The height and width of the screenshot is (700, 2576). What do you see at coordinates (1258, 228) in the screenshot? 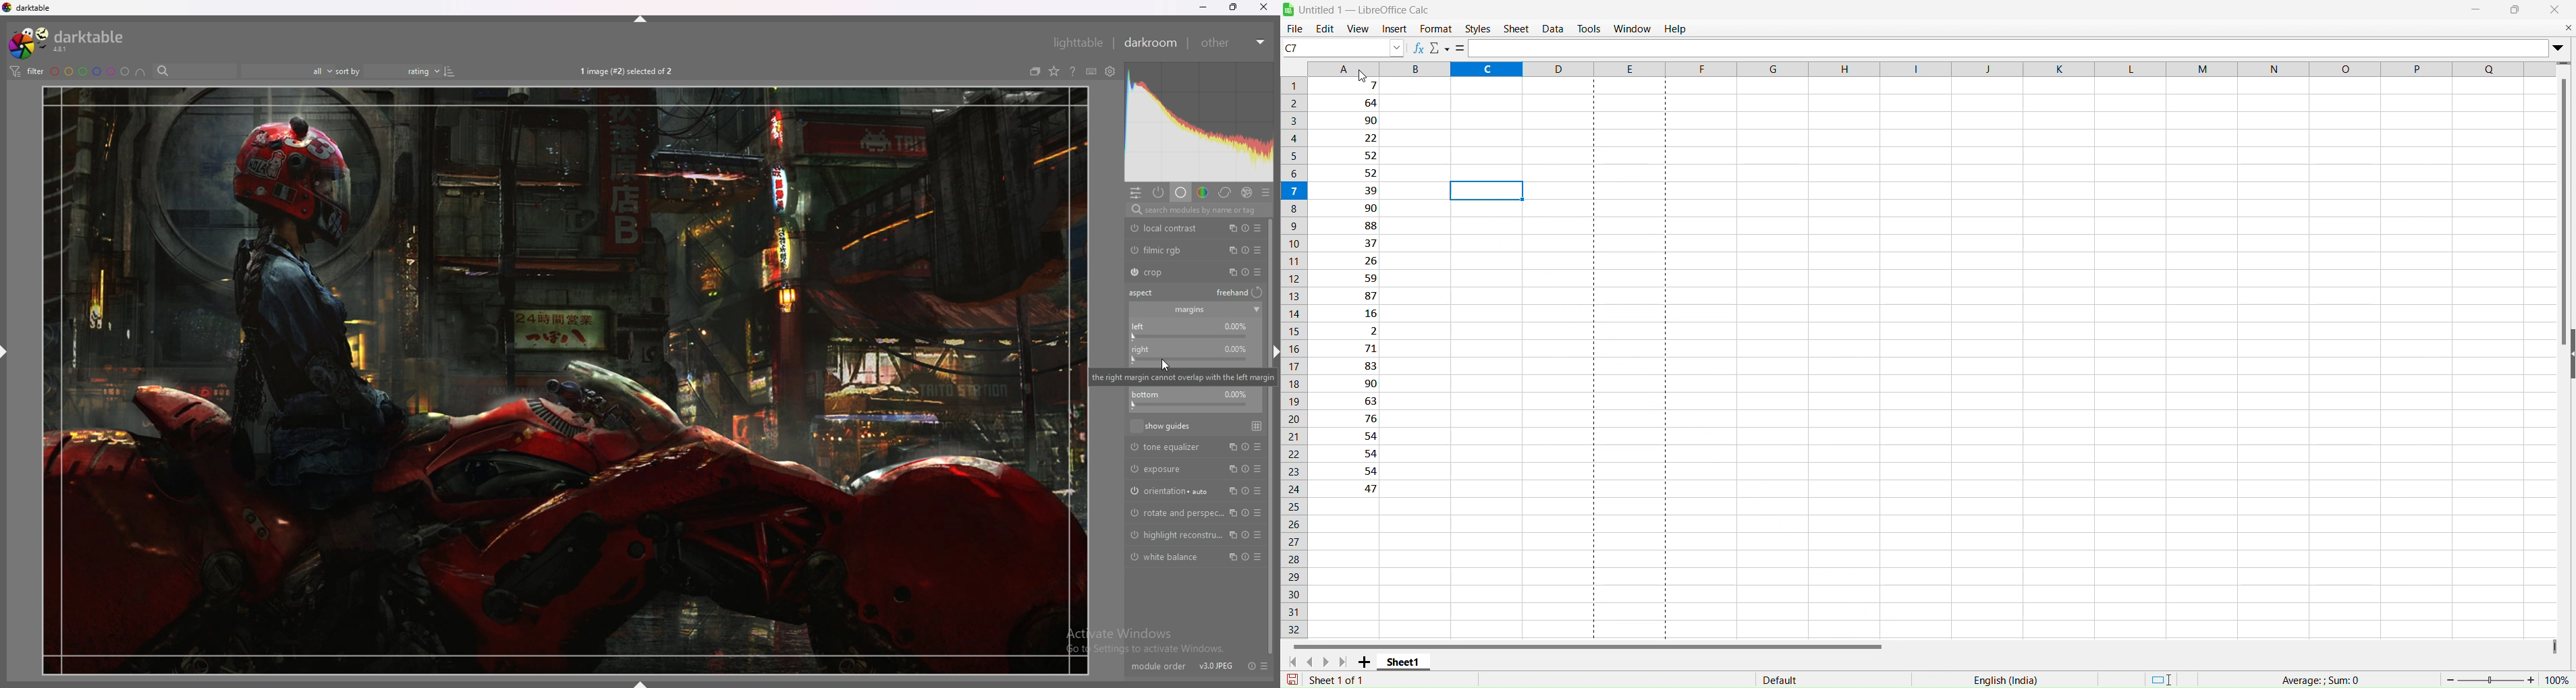
I see `presets` at bounding box center [1258, 228].